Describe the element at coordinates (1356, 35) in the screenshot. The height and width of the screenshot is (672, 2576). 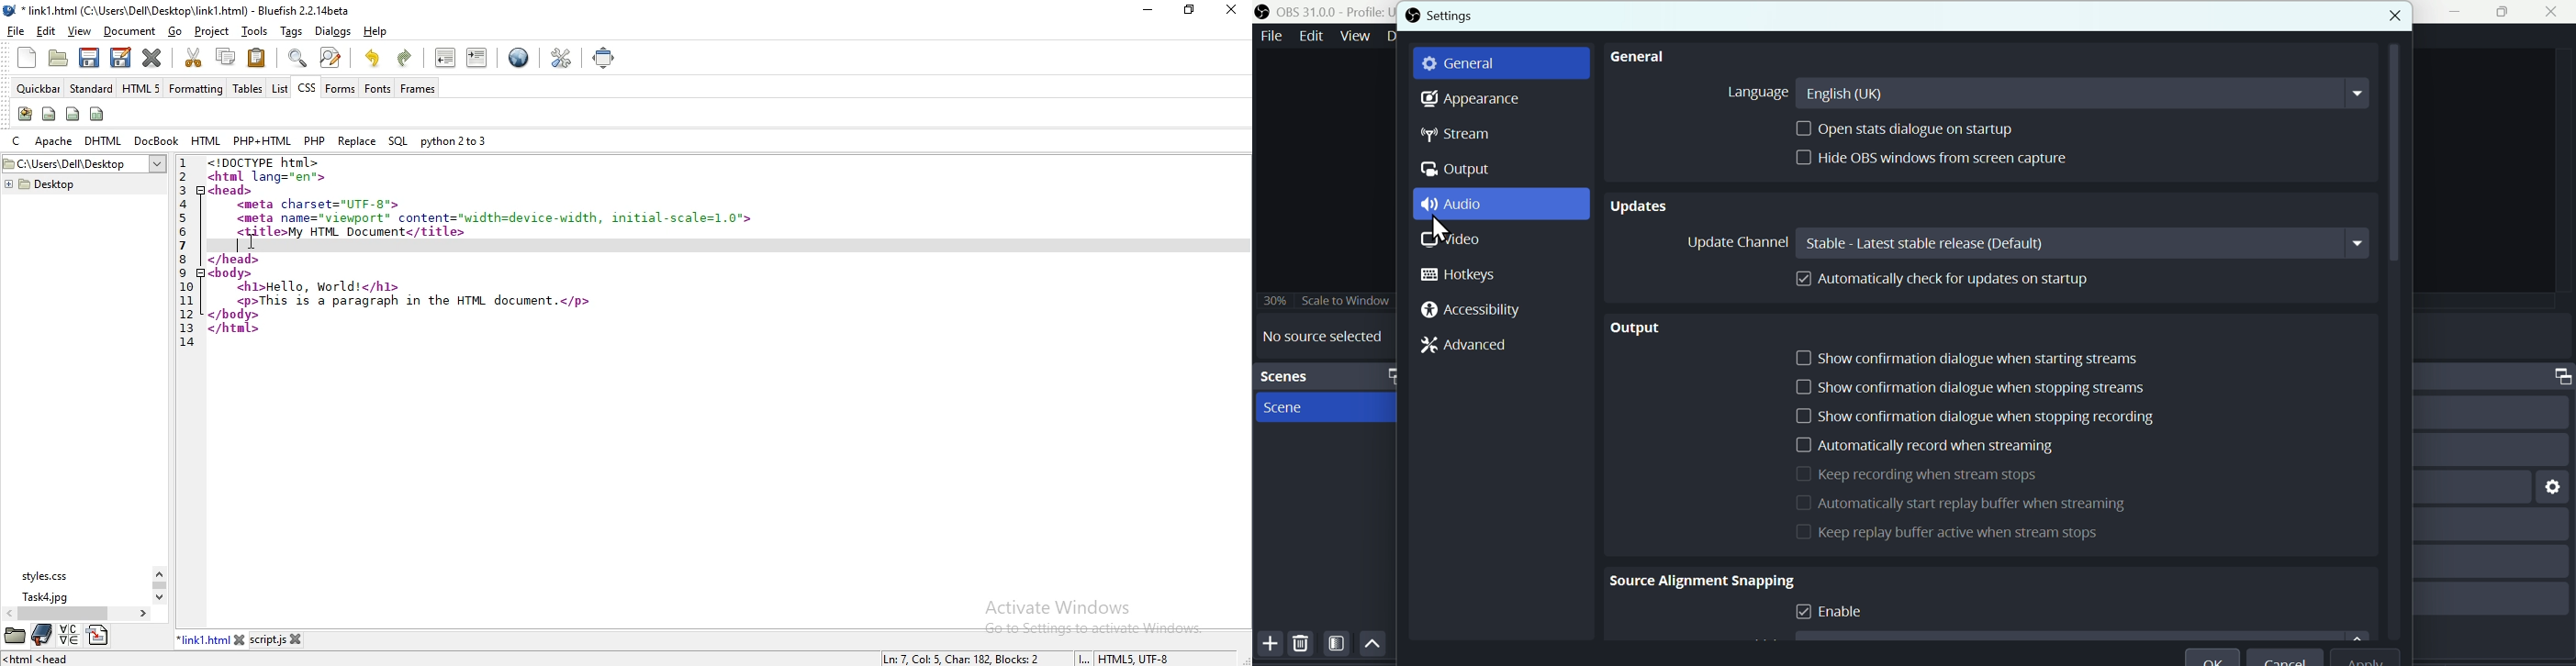
I see `Views` at that location.